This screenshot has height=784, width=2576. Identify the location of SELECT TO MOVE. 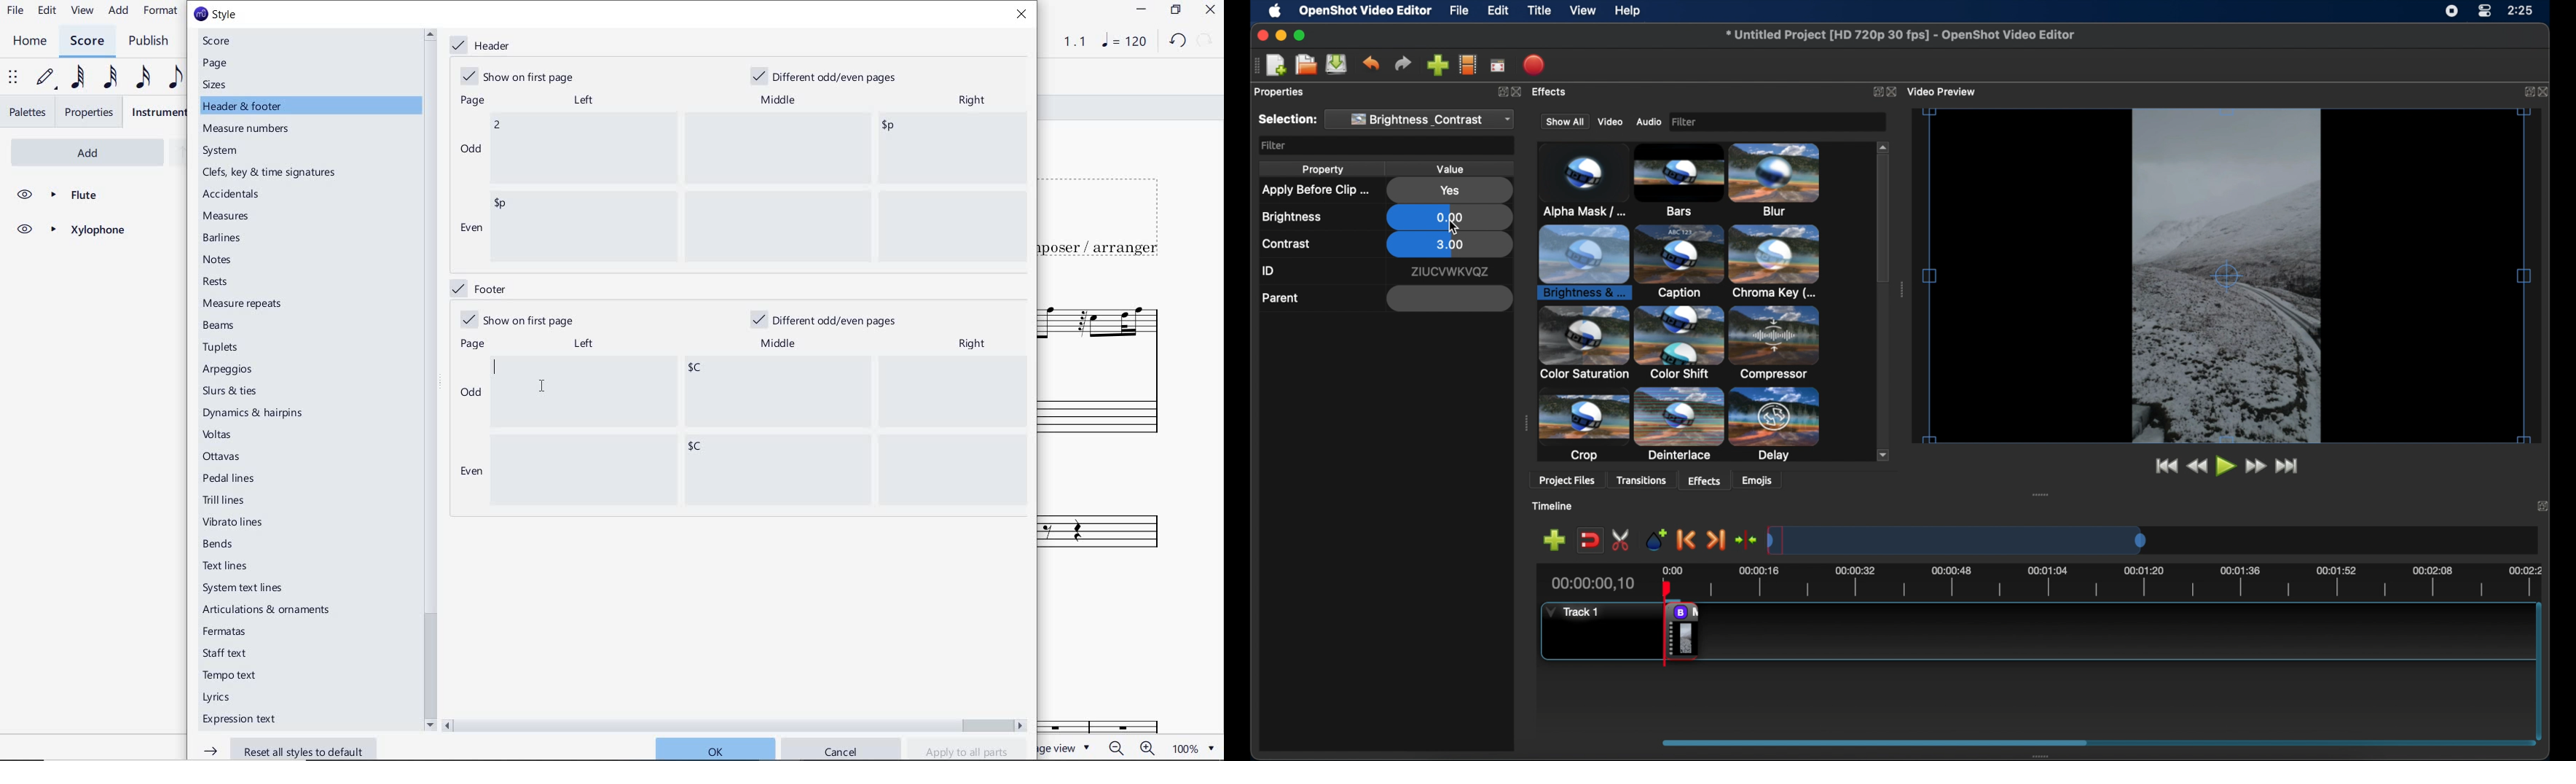
(13, 78).